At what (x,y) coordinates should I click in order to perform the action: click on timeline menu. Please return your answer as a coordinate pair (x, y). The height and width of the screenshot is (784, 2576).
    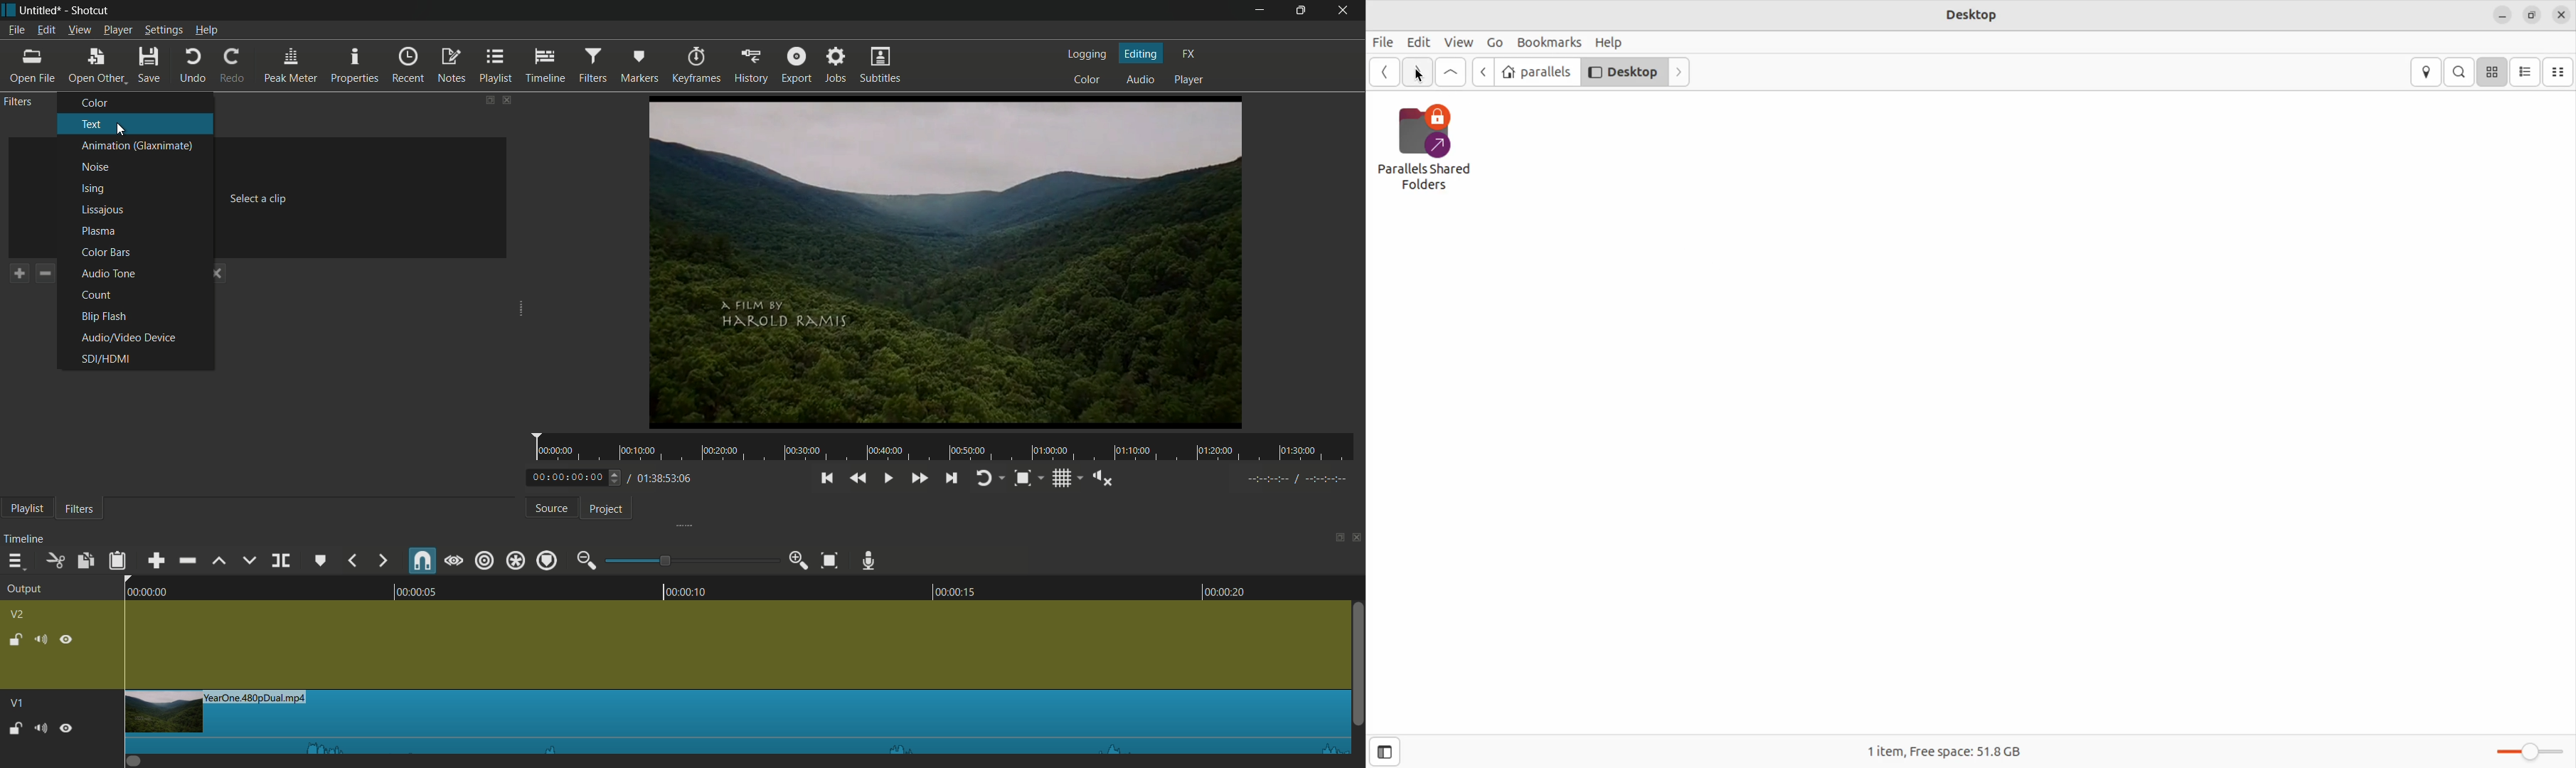
    Looking at the image, I should click on (14, 561).